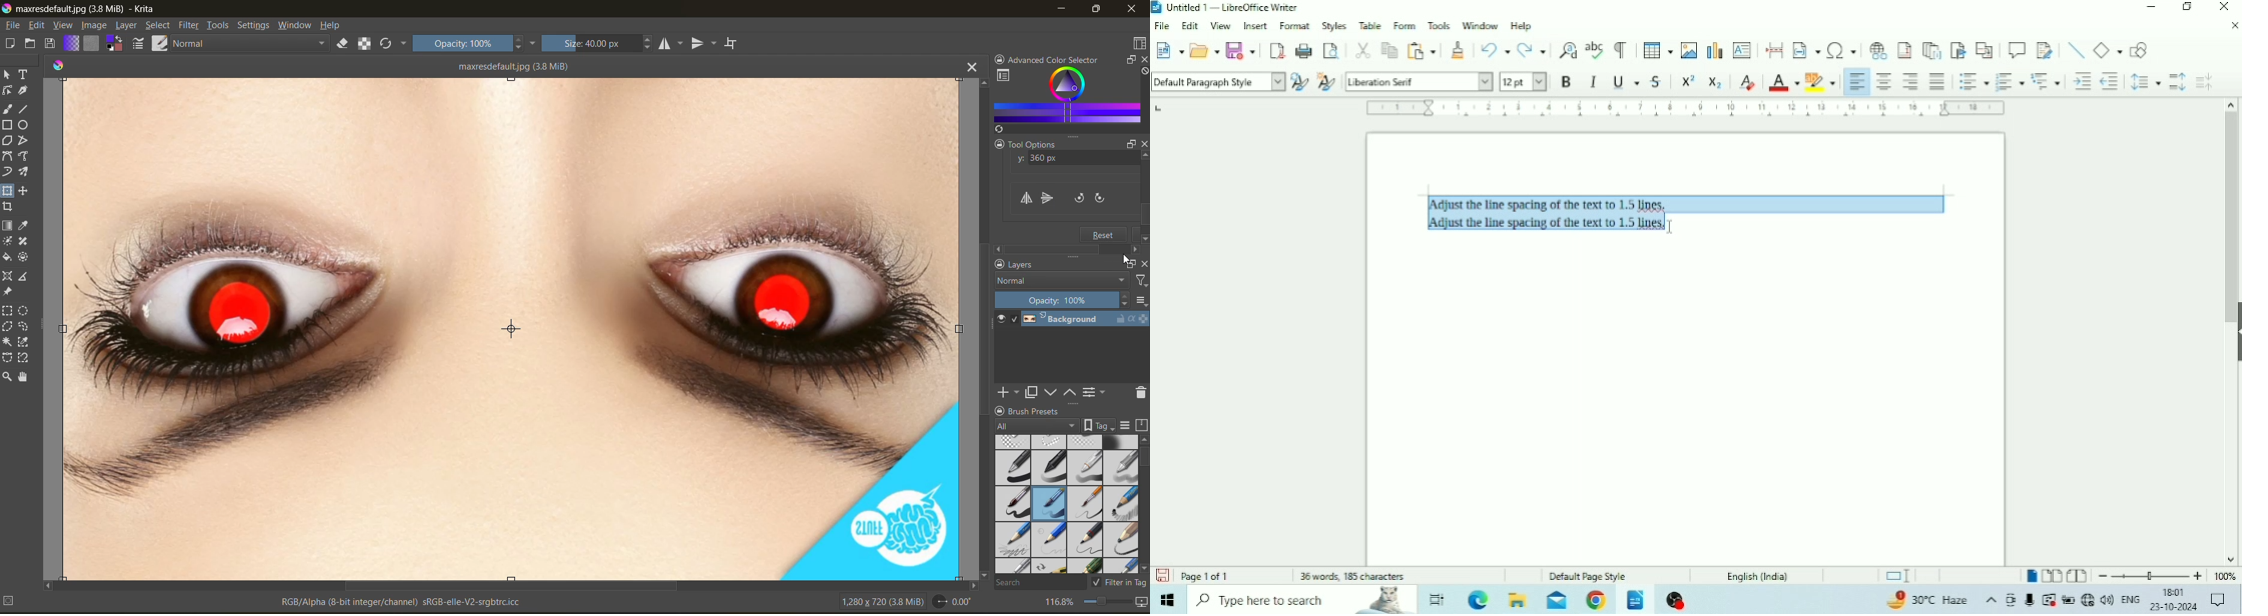  I want to click on Internet, so click(2088, 600).